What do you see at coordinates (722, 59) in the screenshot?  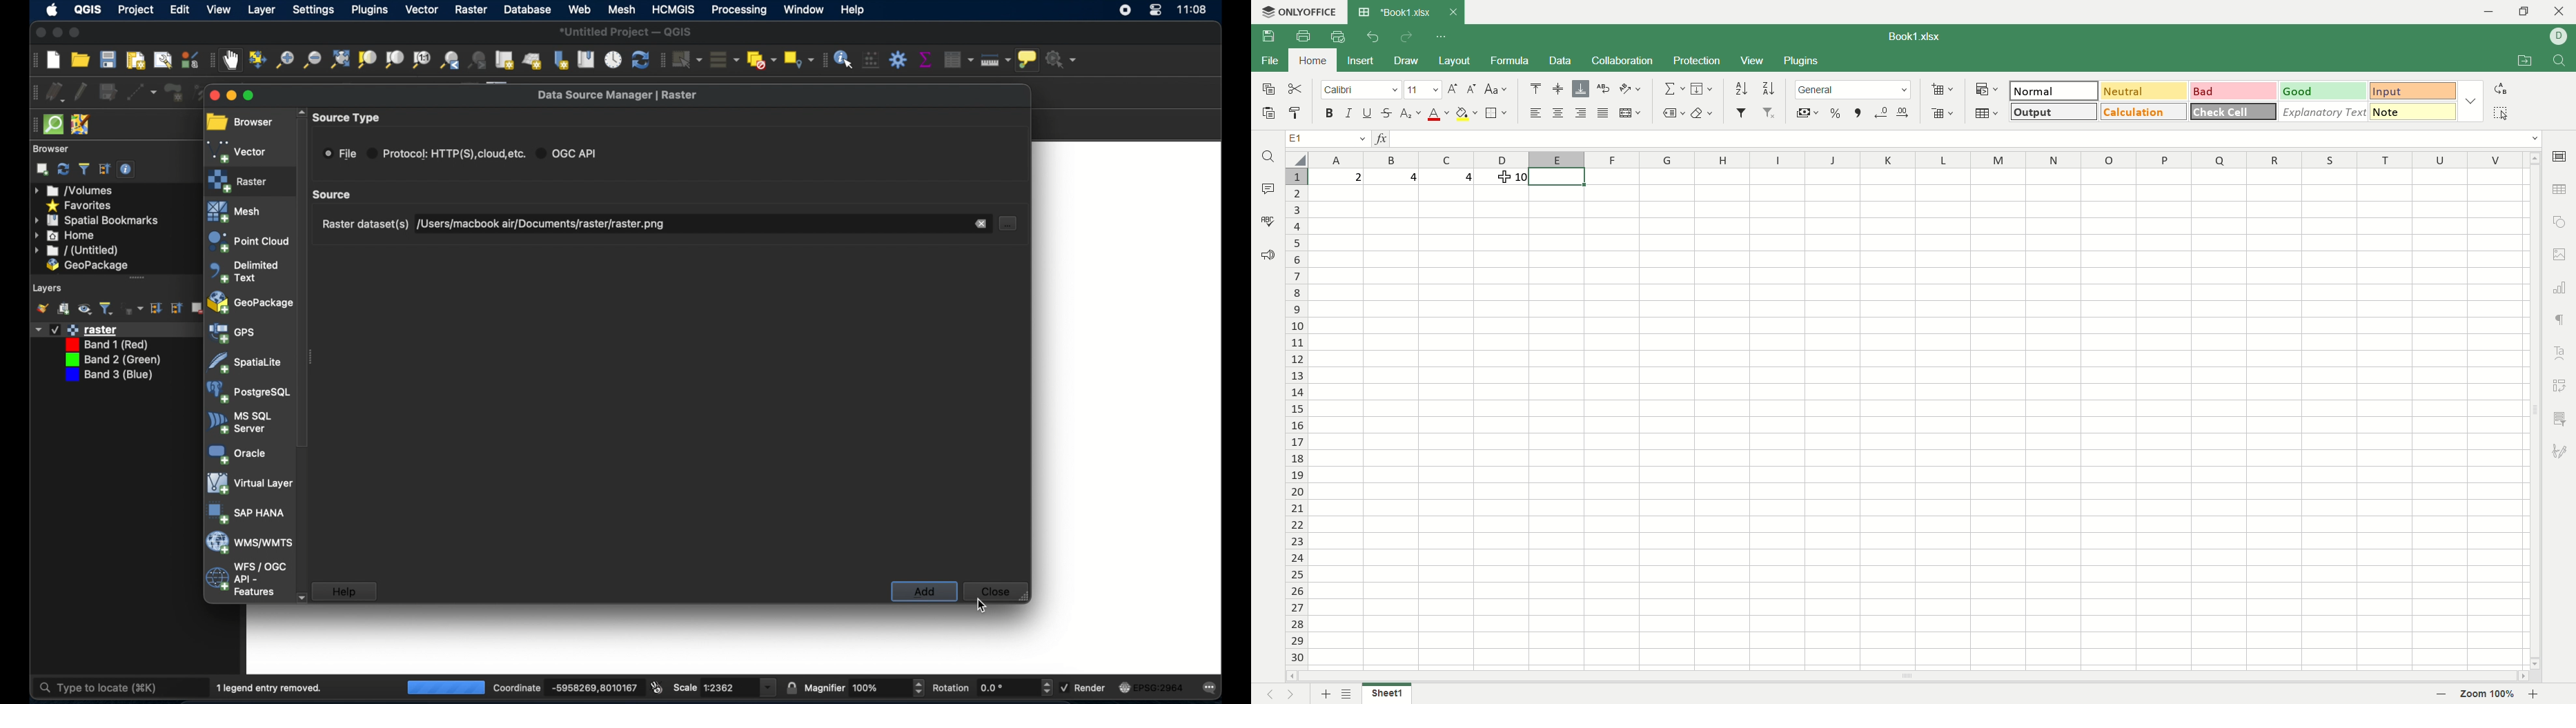 I see `select all features` at bounding box center [722, 59].